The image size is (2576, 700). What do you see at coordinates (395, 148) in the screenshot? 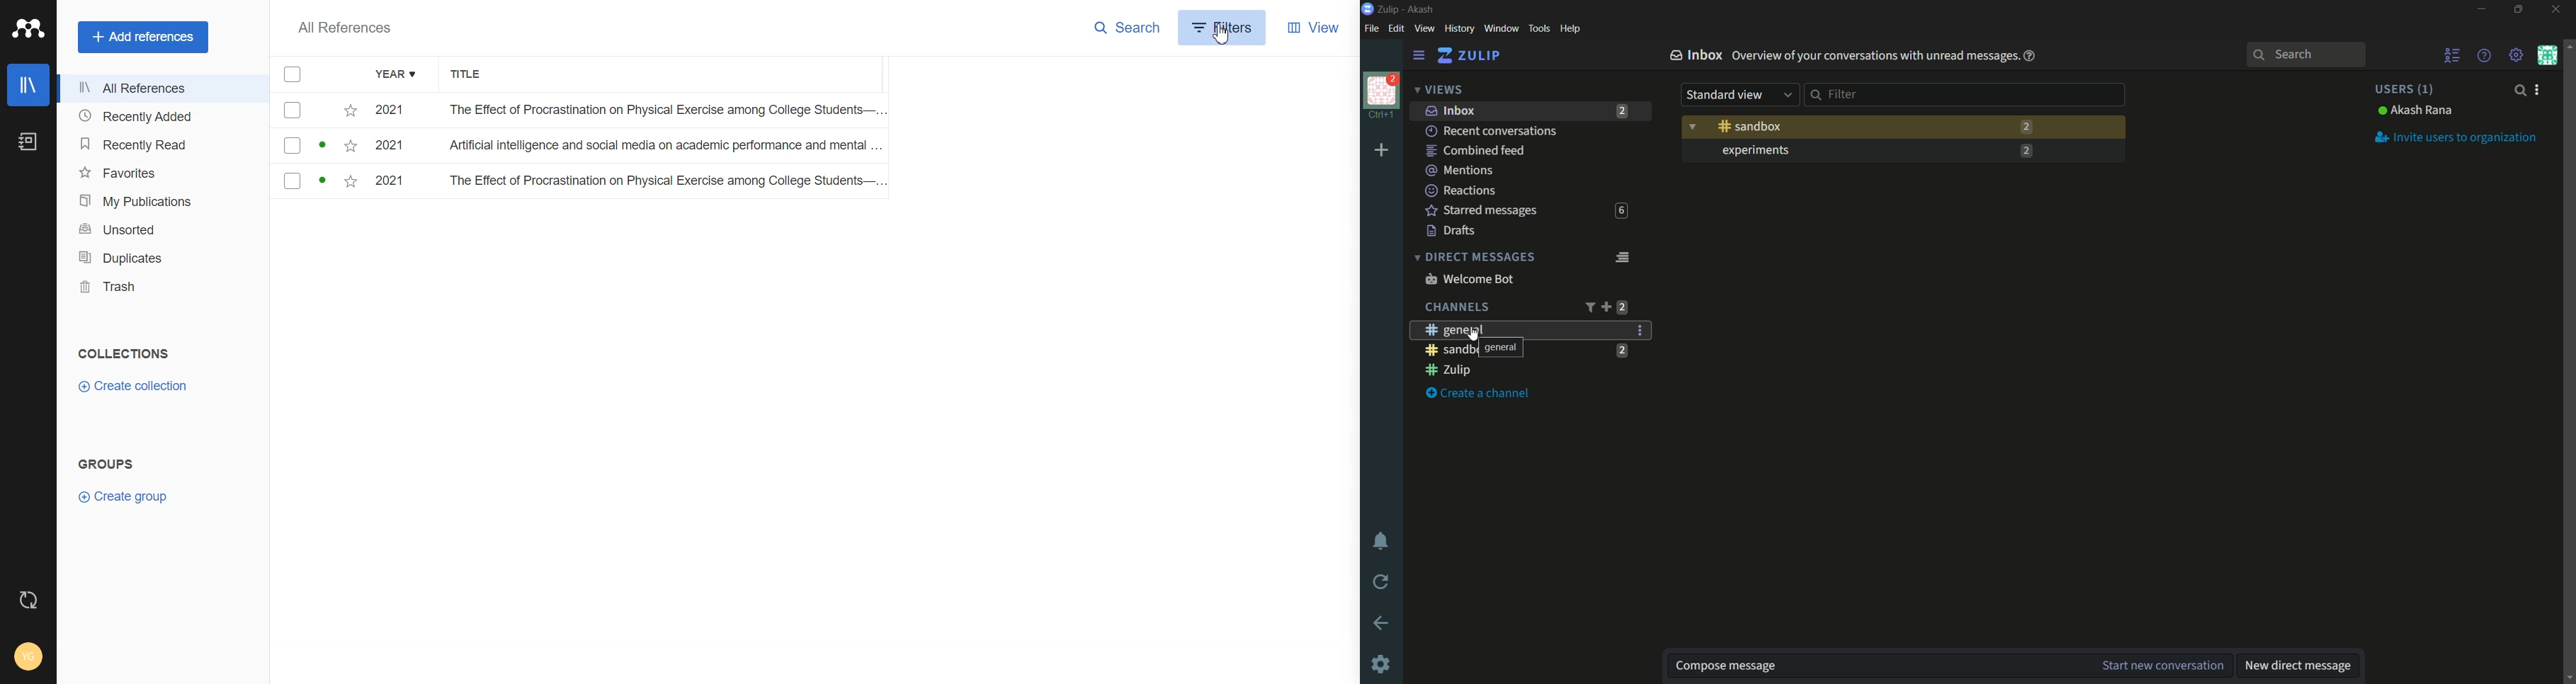
I see `2021` at bounding box center [395, 148].